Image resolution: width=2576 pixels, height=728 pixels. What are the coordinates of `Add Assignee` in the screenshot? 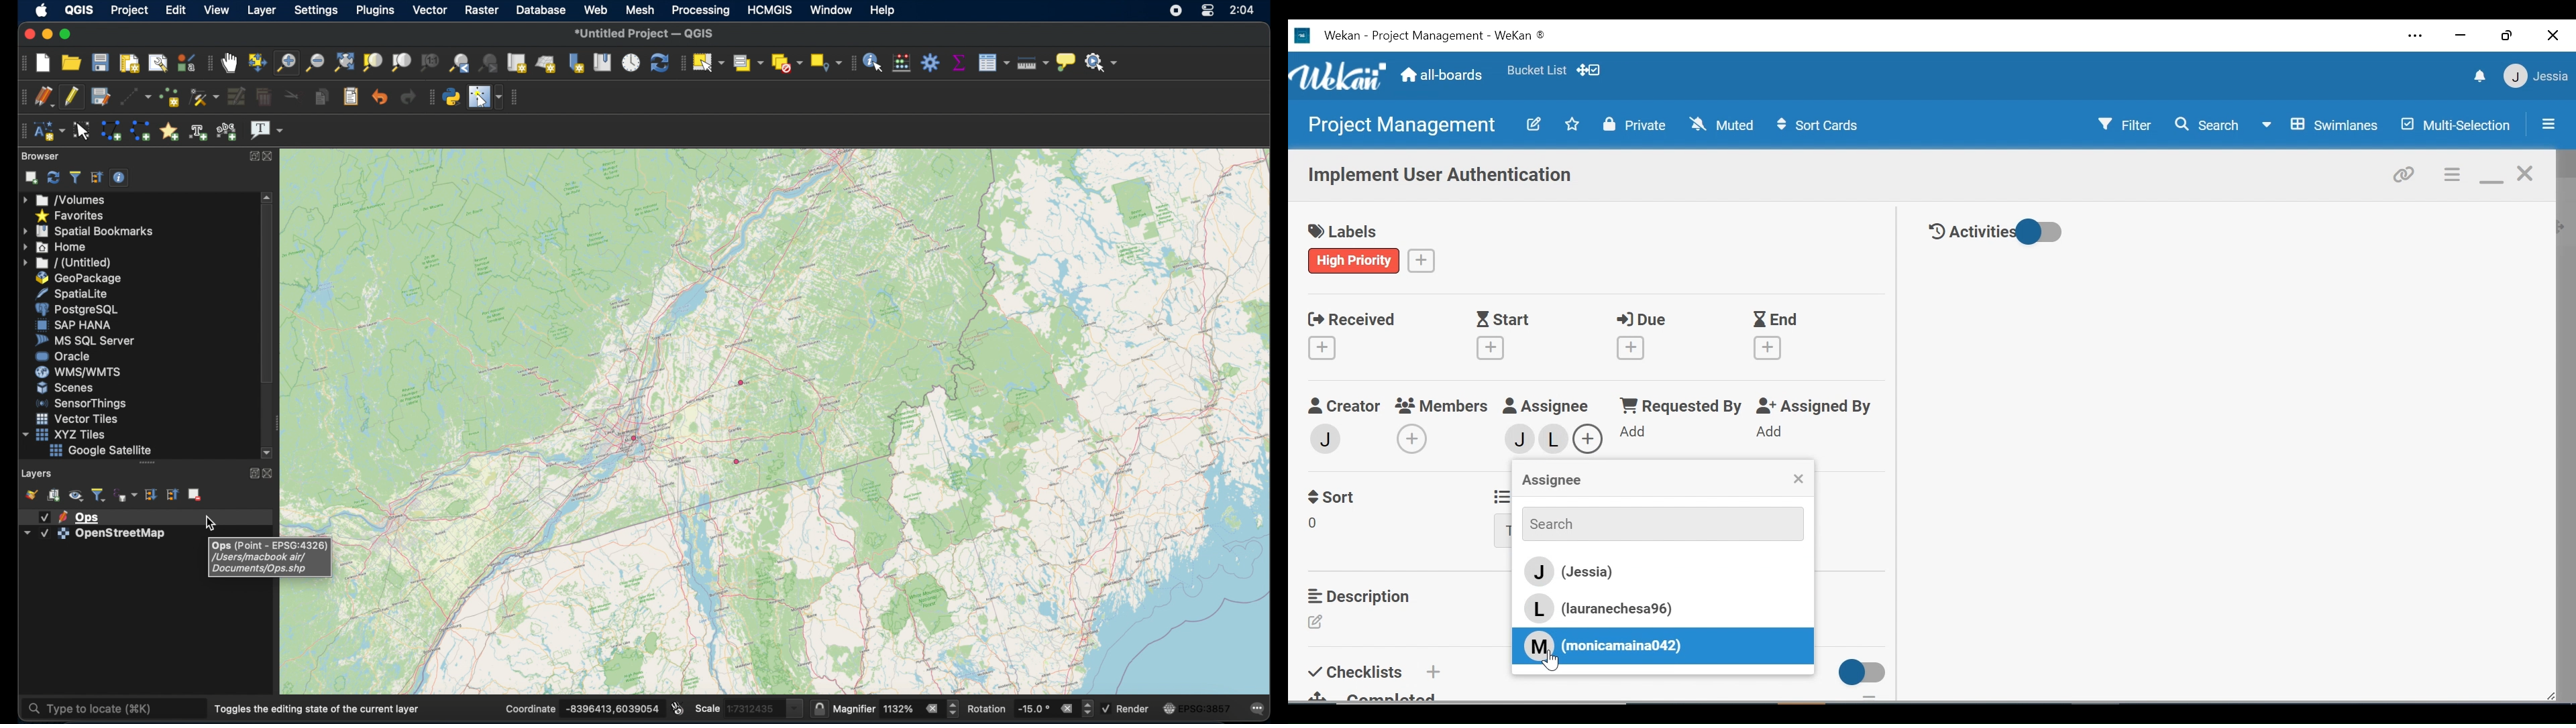 It's located at (1589, 437).